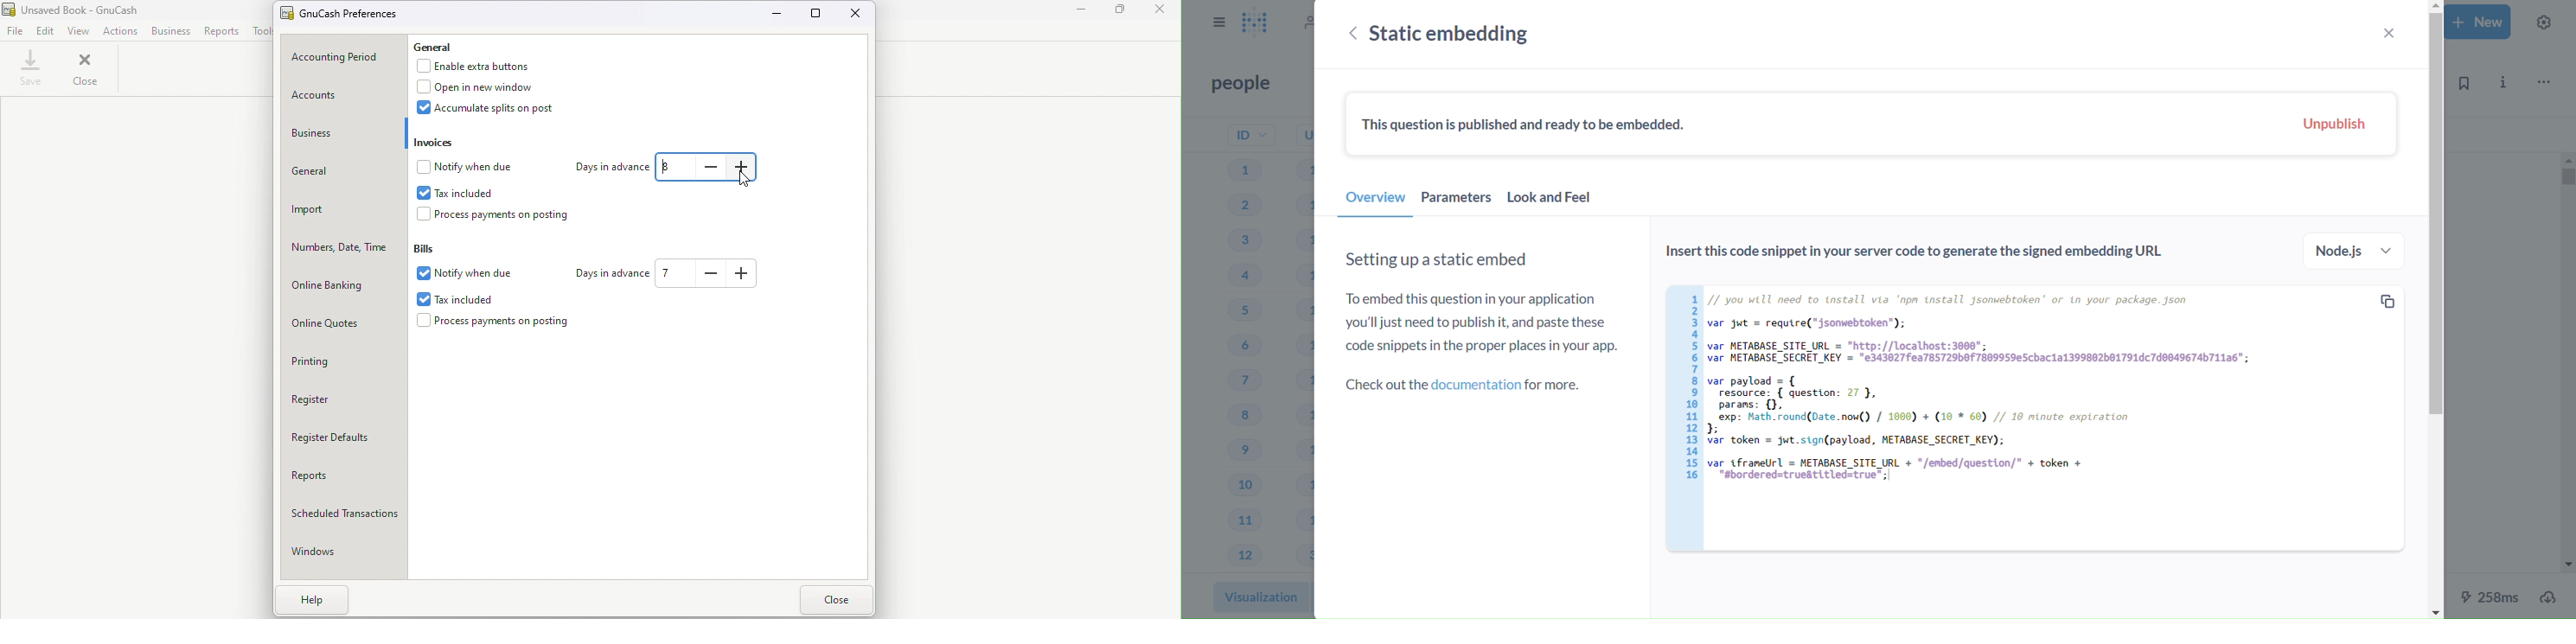  Describe the element at coordinates (343, 481) in the screenshot. I see `Reports` at that location.